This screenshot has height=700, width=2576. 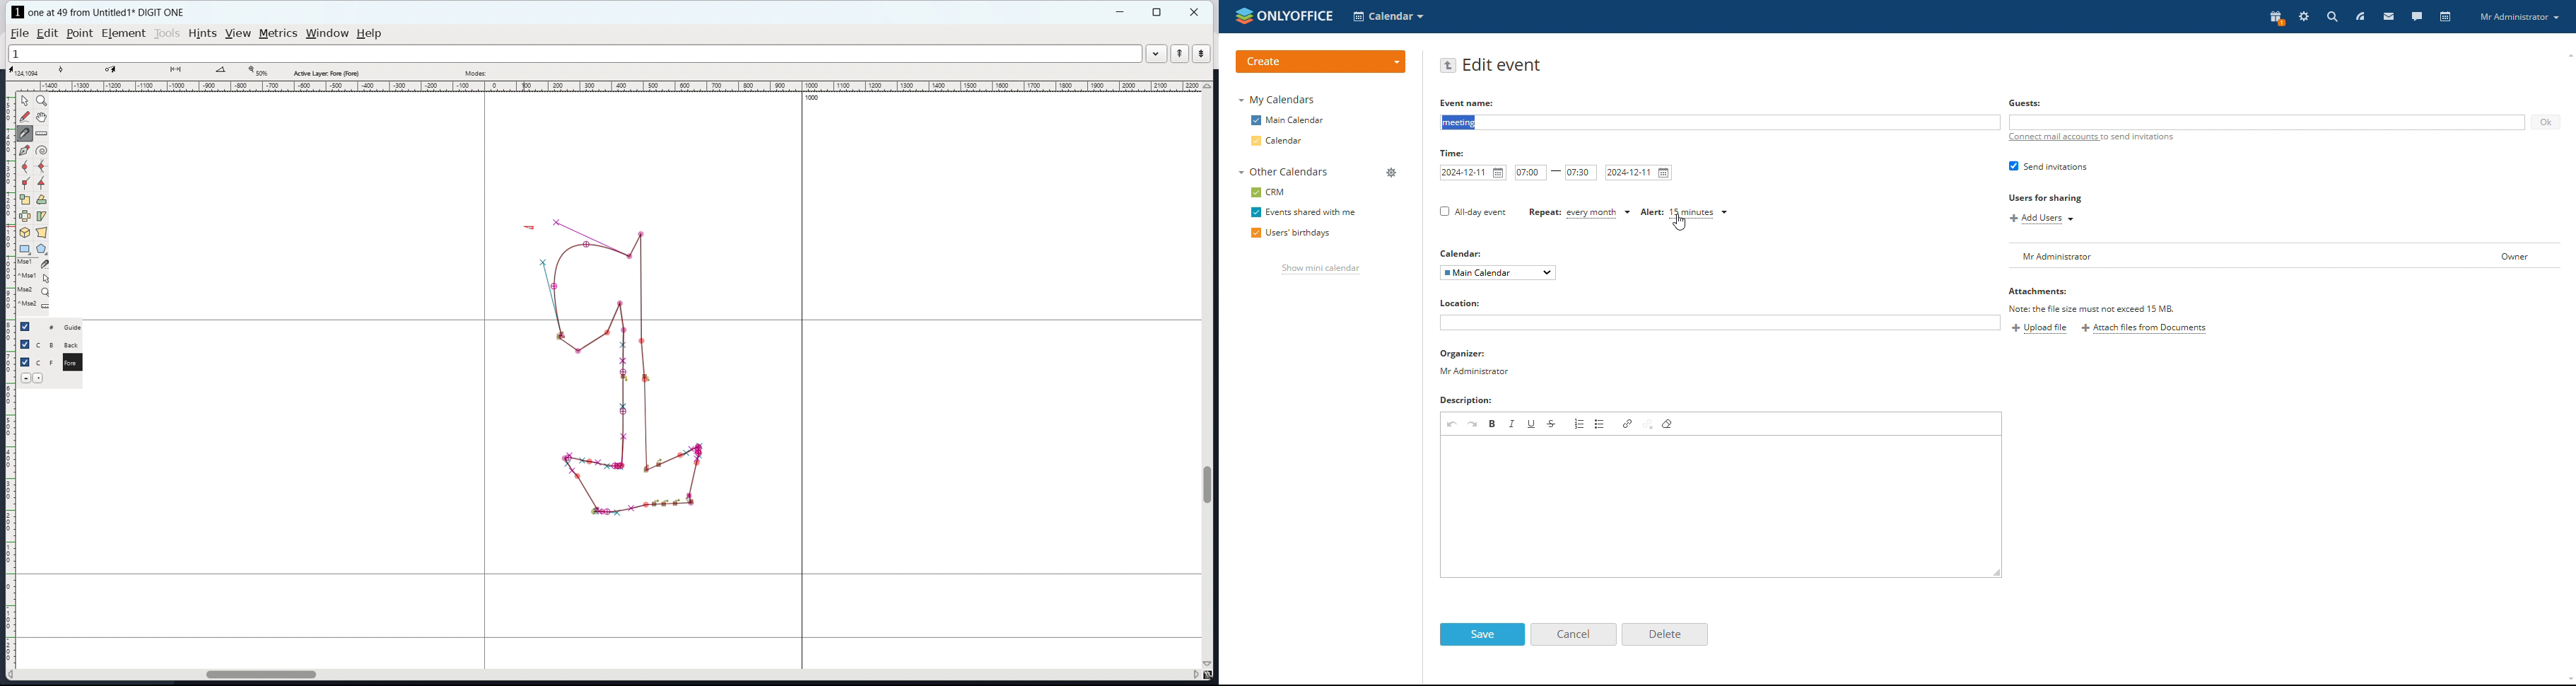 What do you see at coordinates (1499, 273) in the screenshot?
I see `select calendar` at bounding box center [1499, 273].